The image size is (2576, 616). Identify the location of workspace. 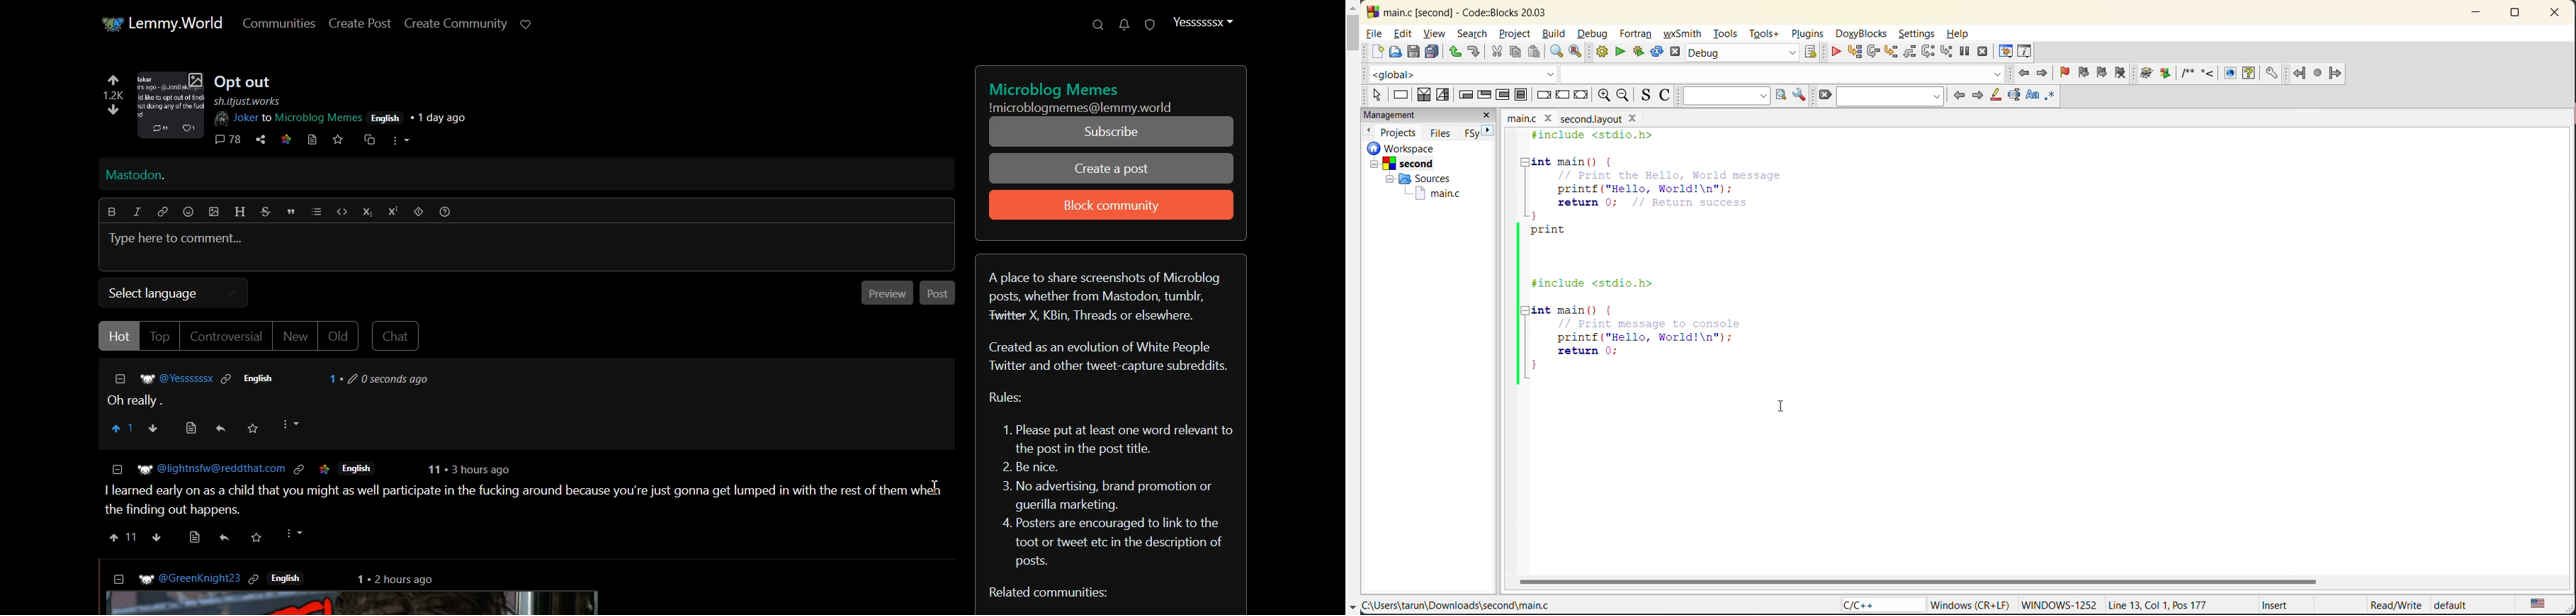
(1420, 148).